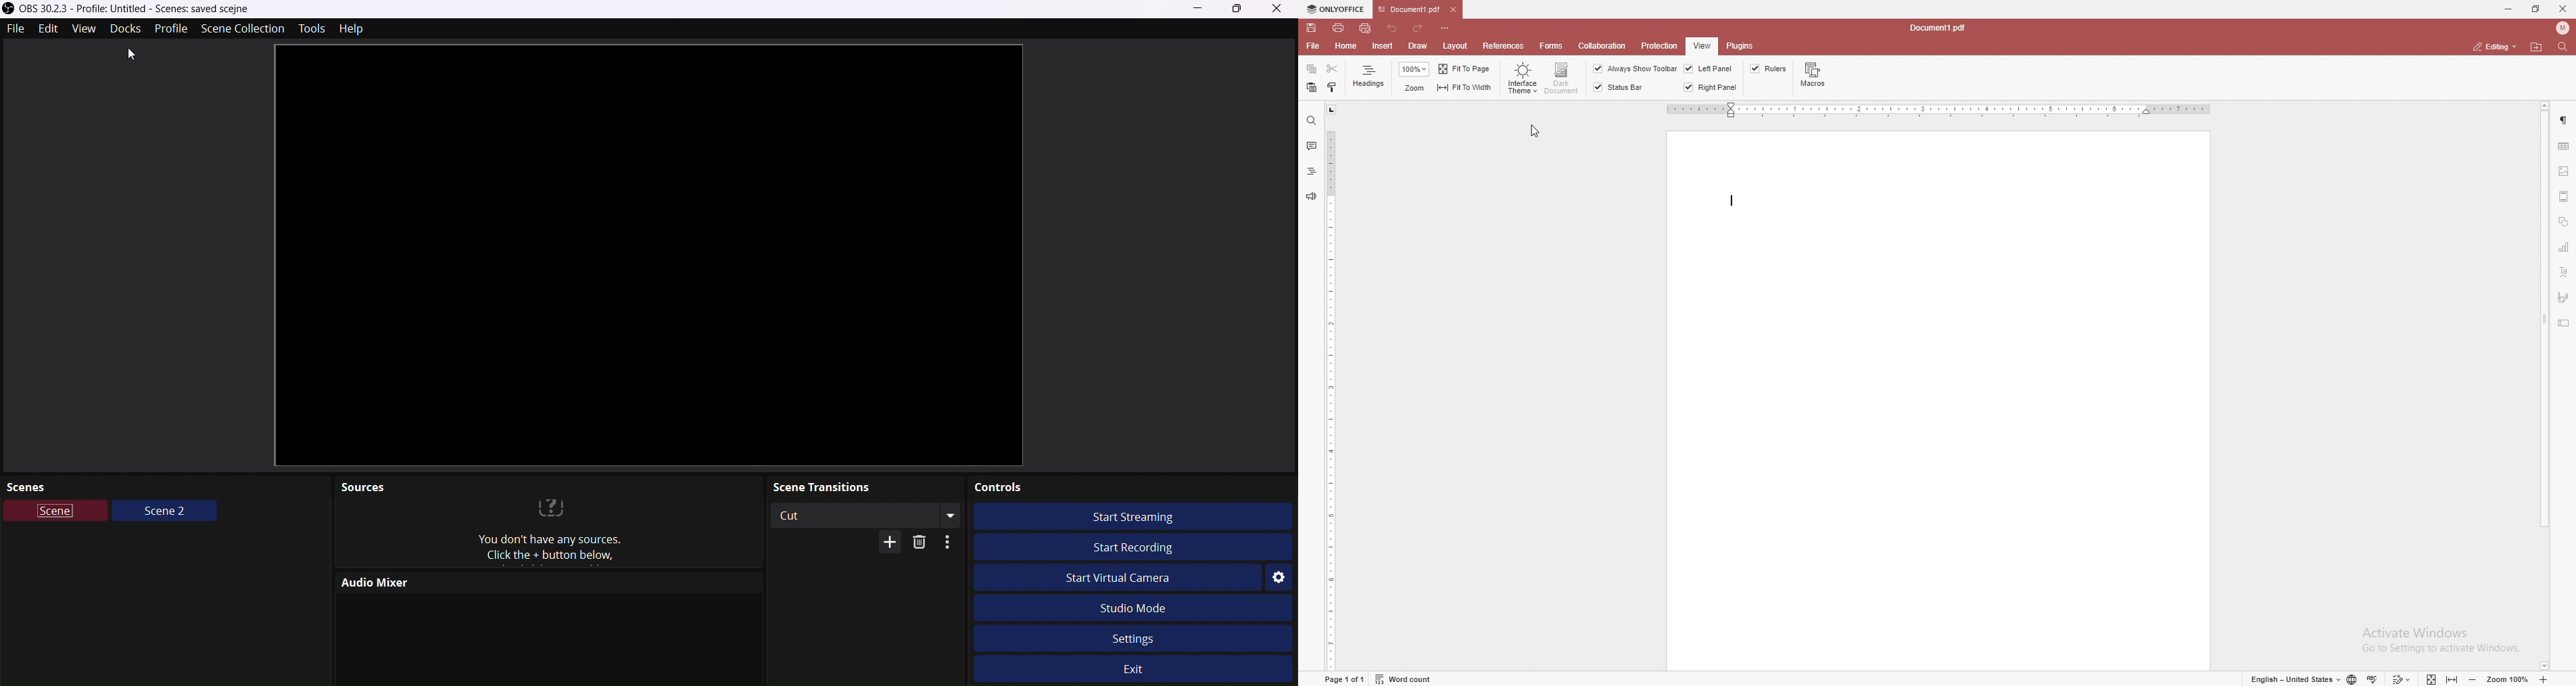 Image resolution: width=2576 pixels, height=700 pixels. Describe the element at coordinates (1281, 9) in the screenshot. I see `Close` at that location.